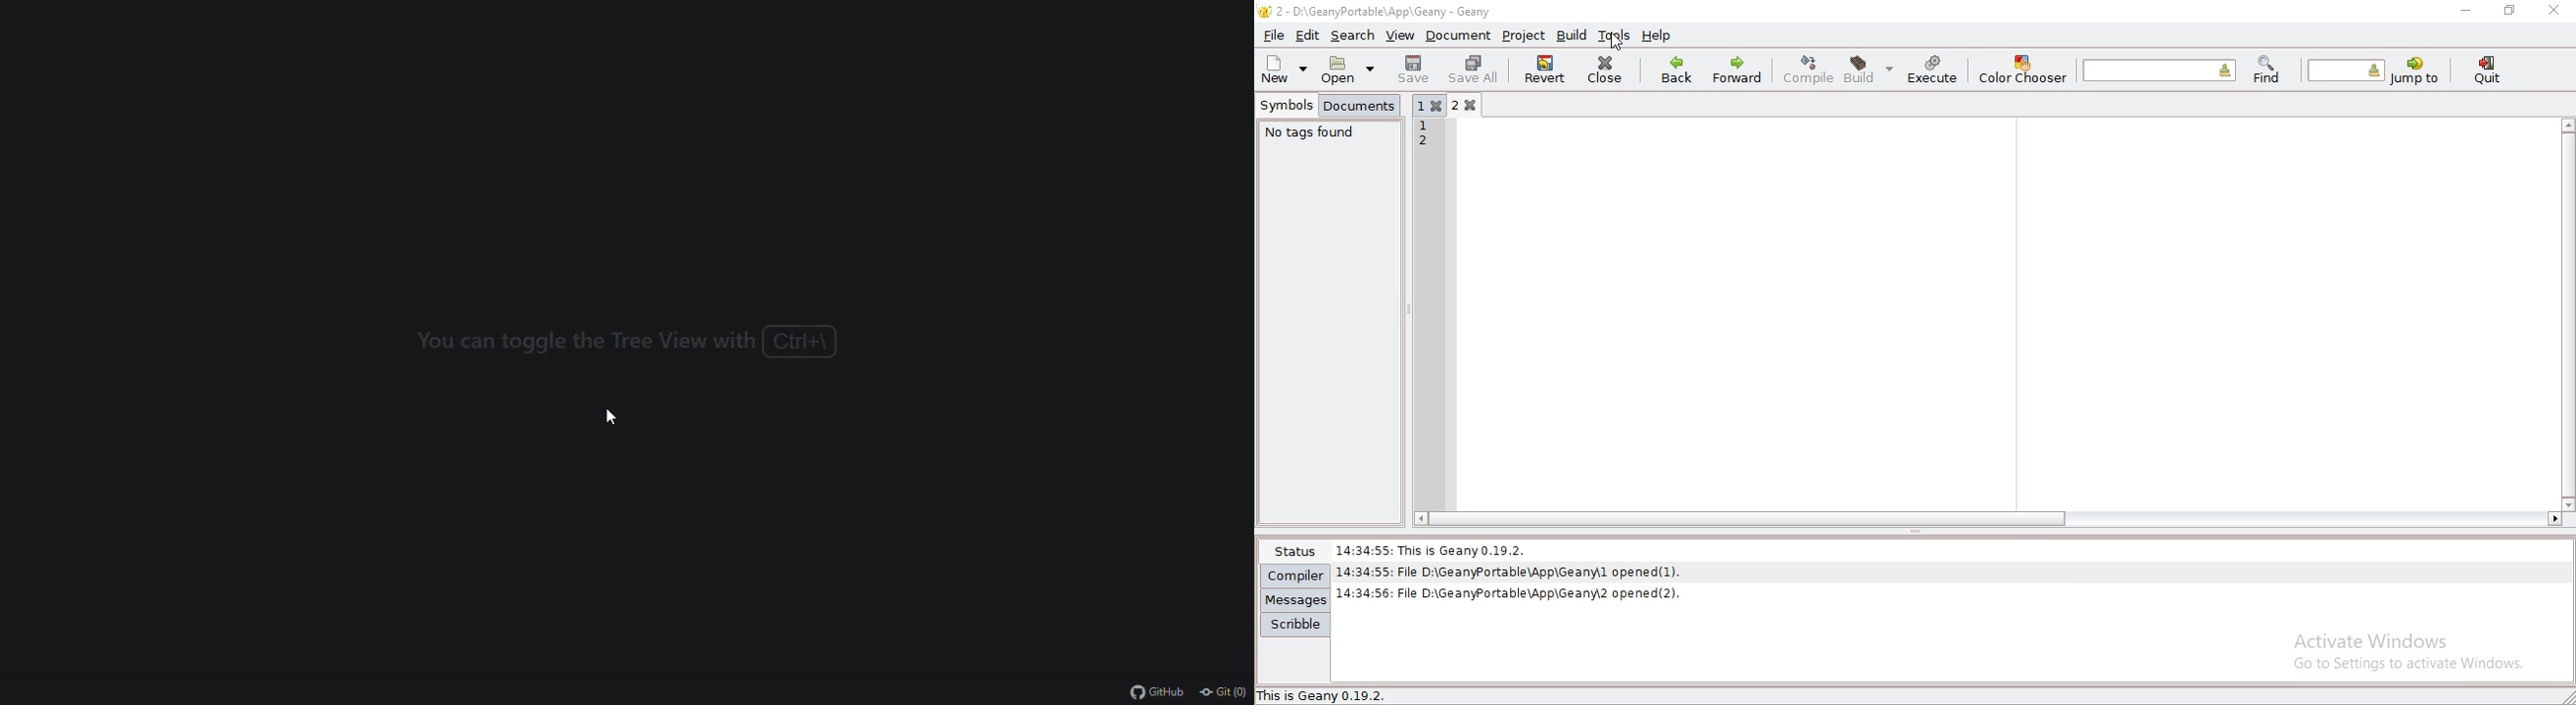 The width and height of the screenshot is (2576, 728). What do you see at coordinates (2466, 11) in the screenshot?
I see `minimize` at bounding box center [2466, 11].